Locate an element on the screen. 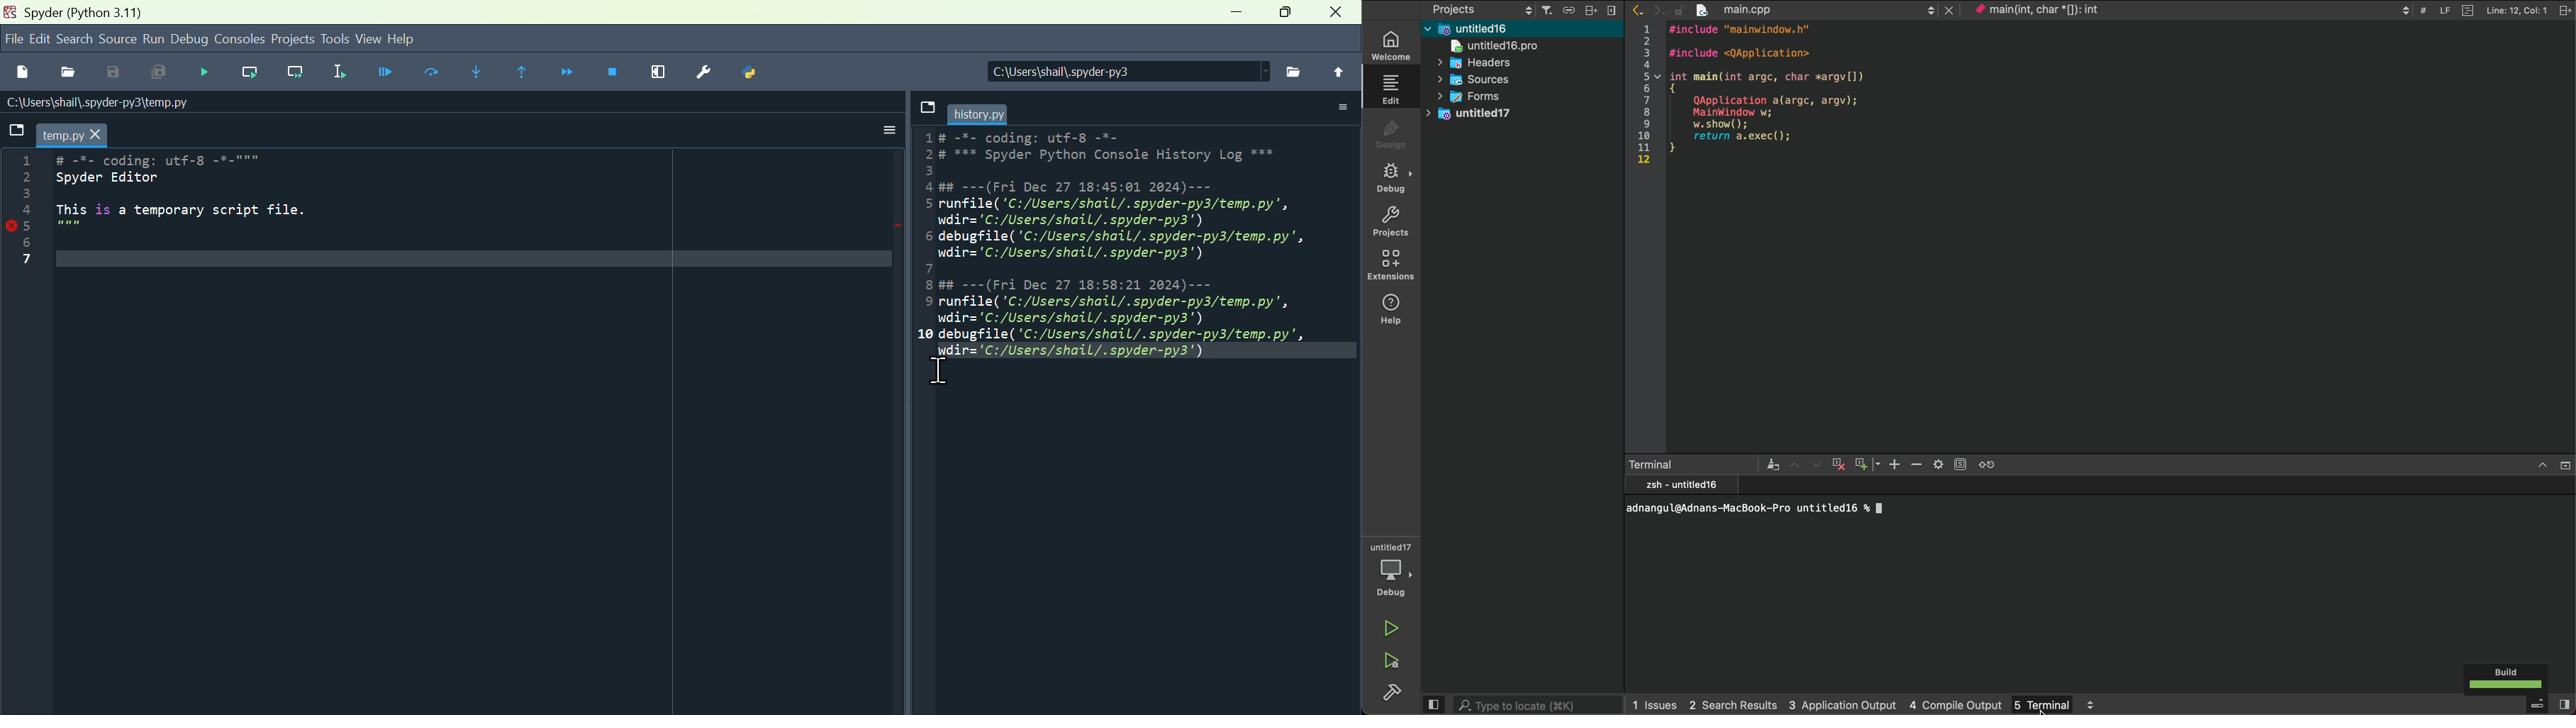  More options is located at coordinates (1344, 104).